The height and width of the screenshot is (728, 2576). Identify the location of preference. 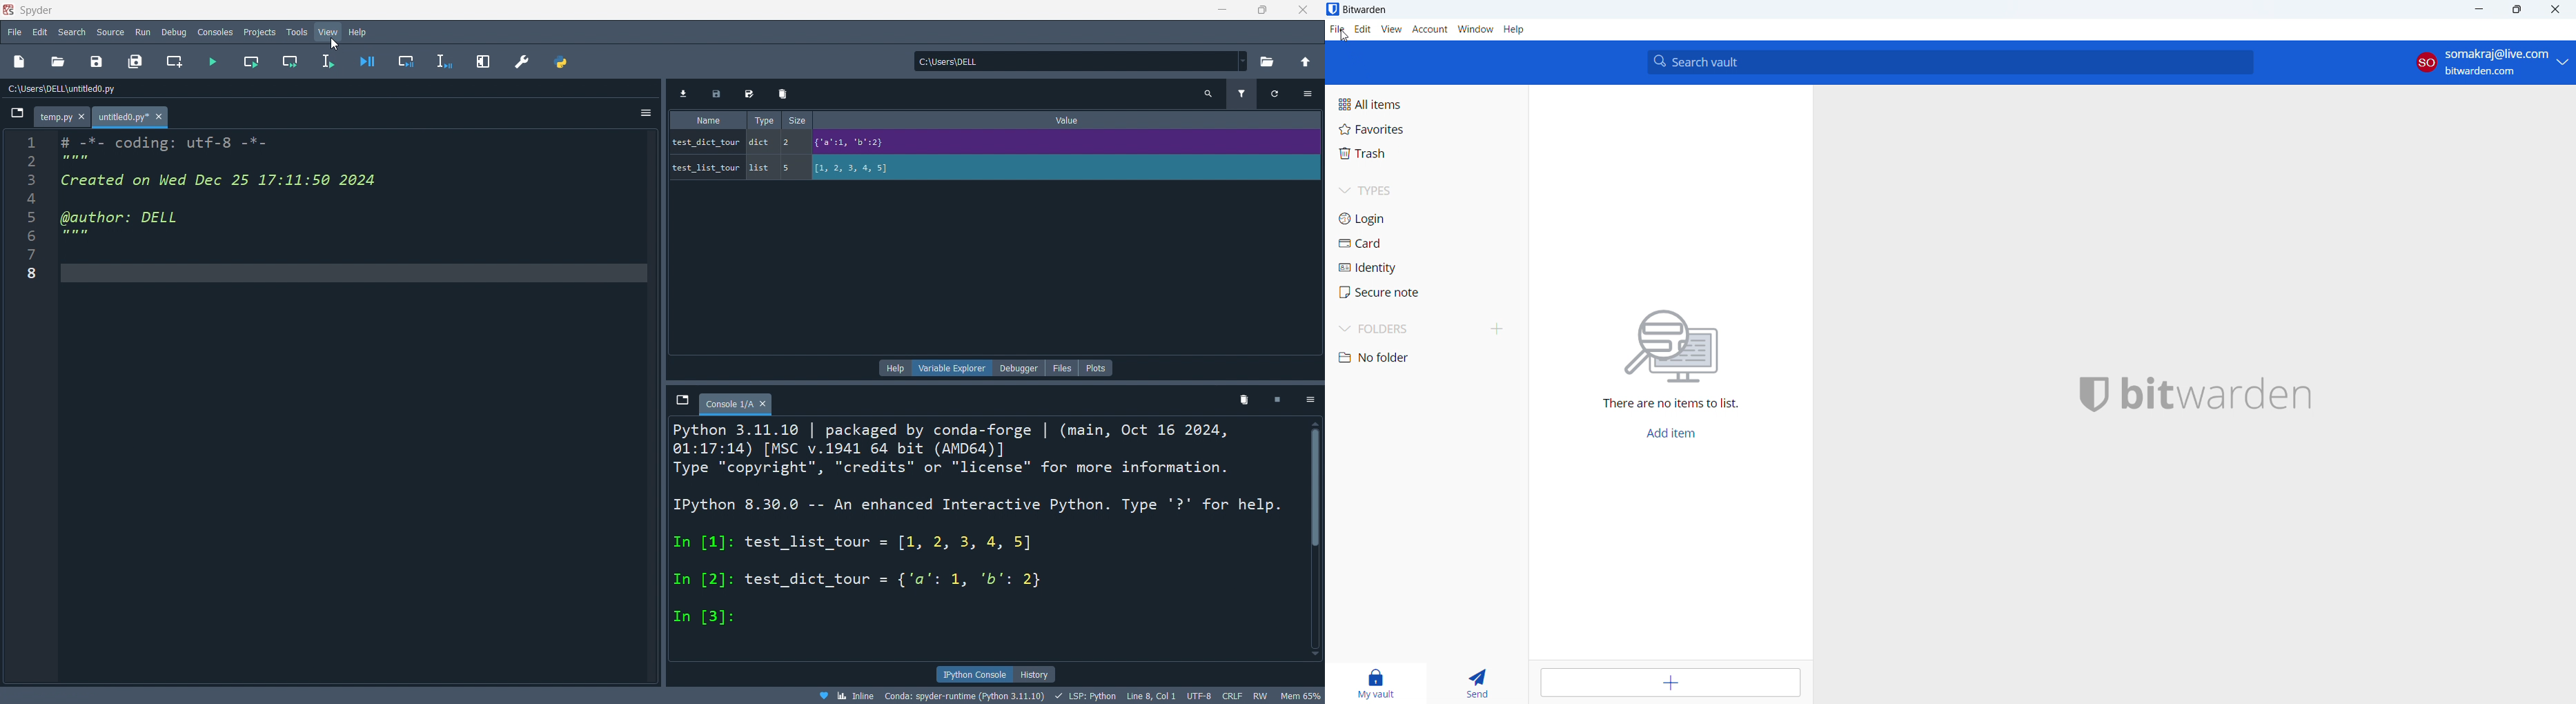
(521, 62).